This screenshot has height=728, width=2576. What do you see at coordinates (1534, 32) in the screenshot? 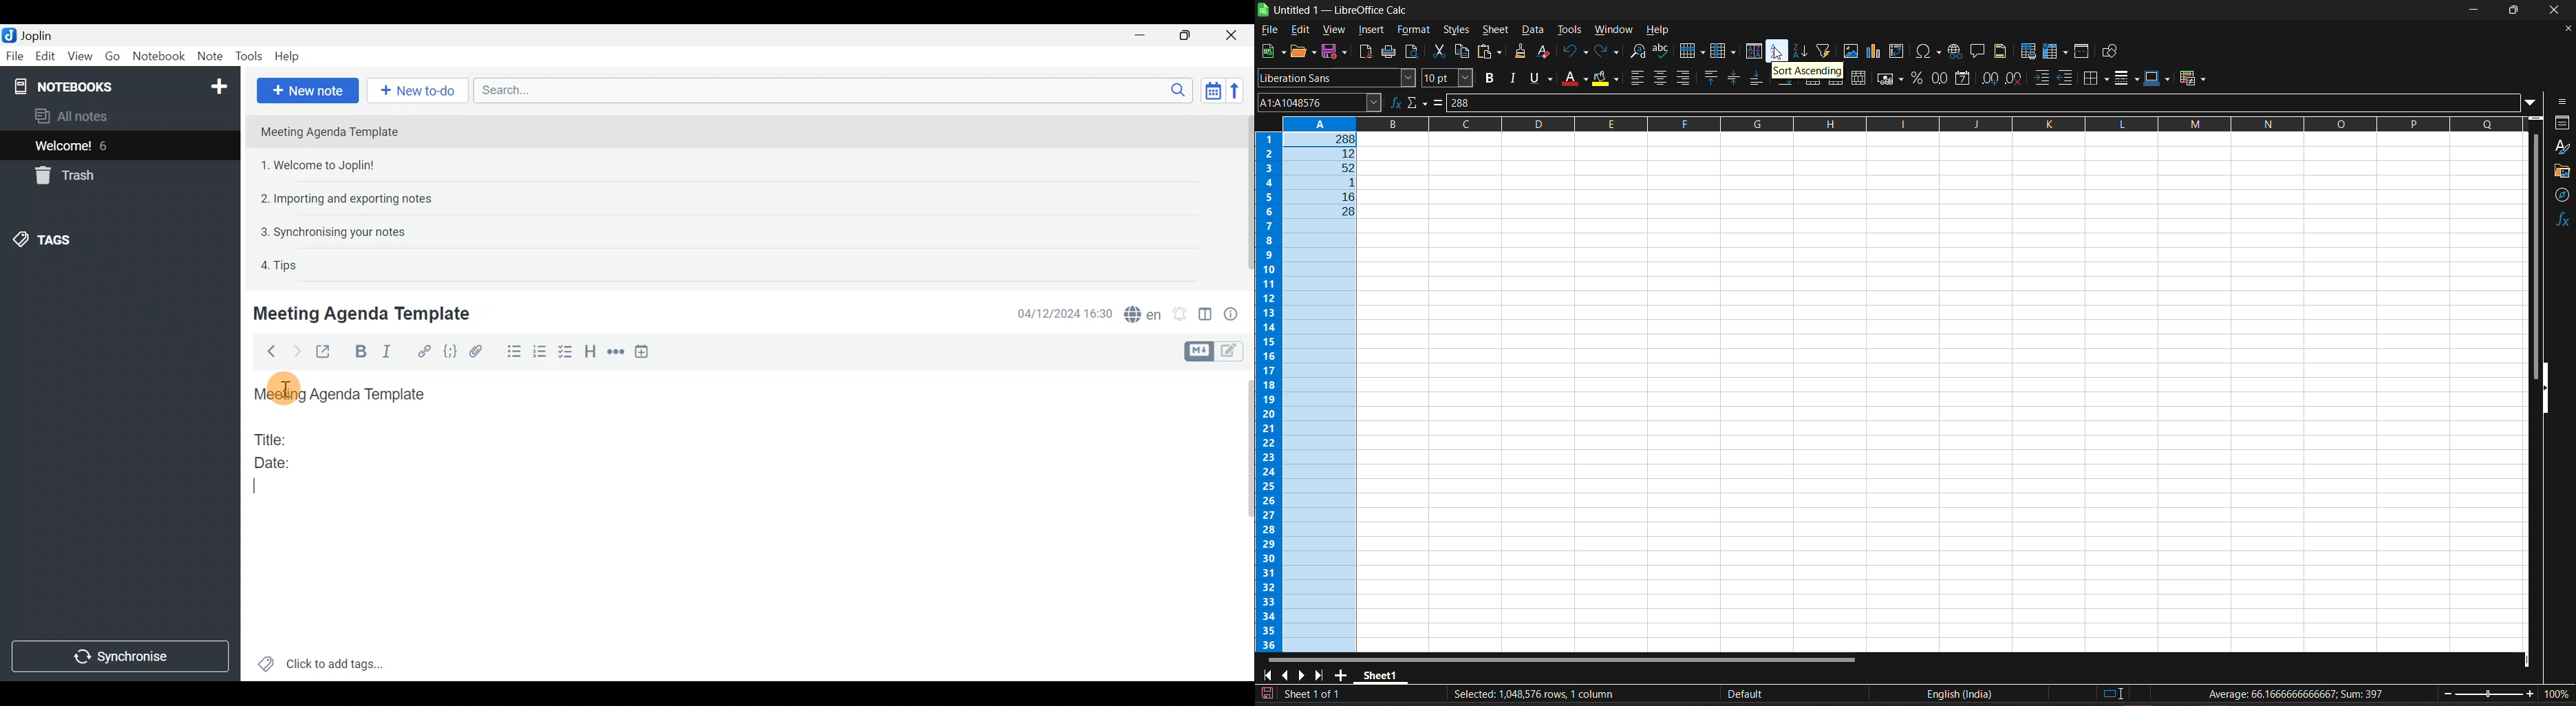
I see `data` at bounding box center [1534, 32].